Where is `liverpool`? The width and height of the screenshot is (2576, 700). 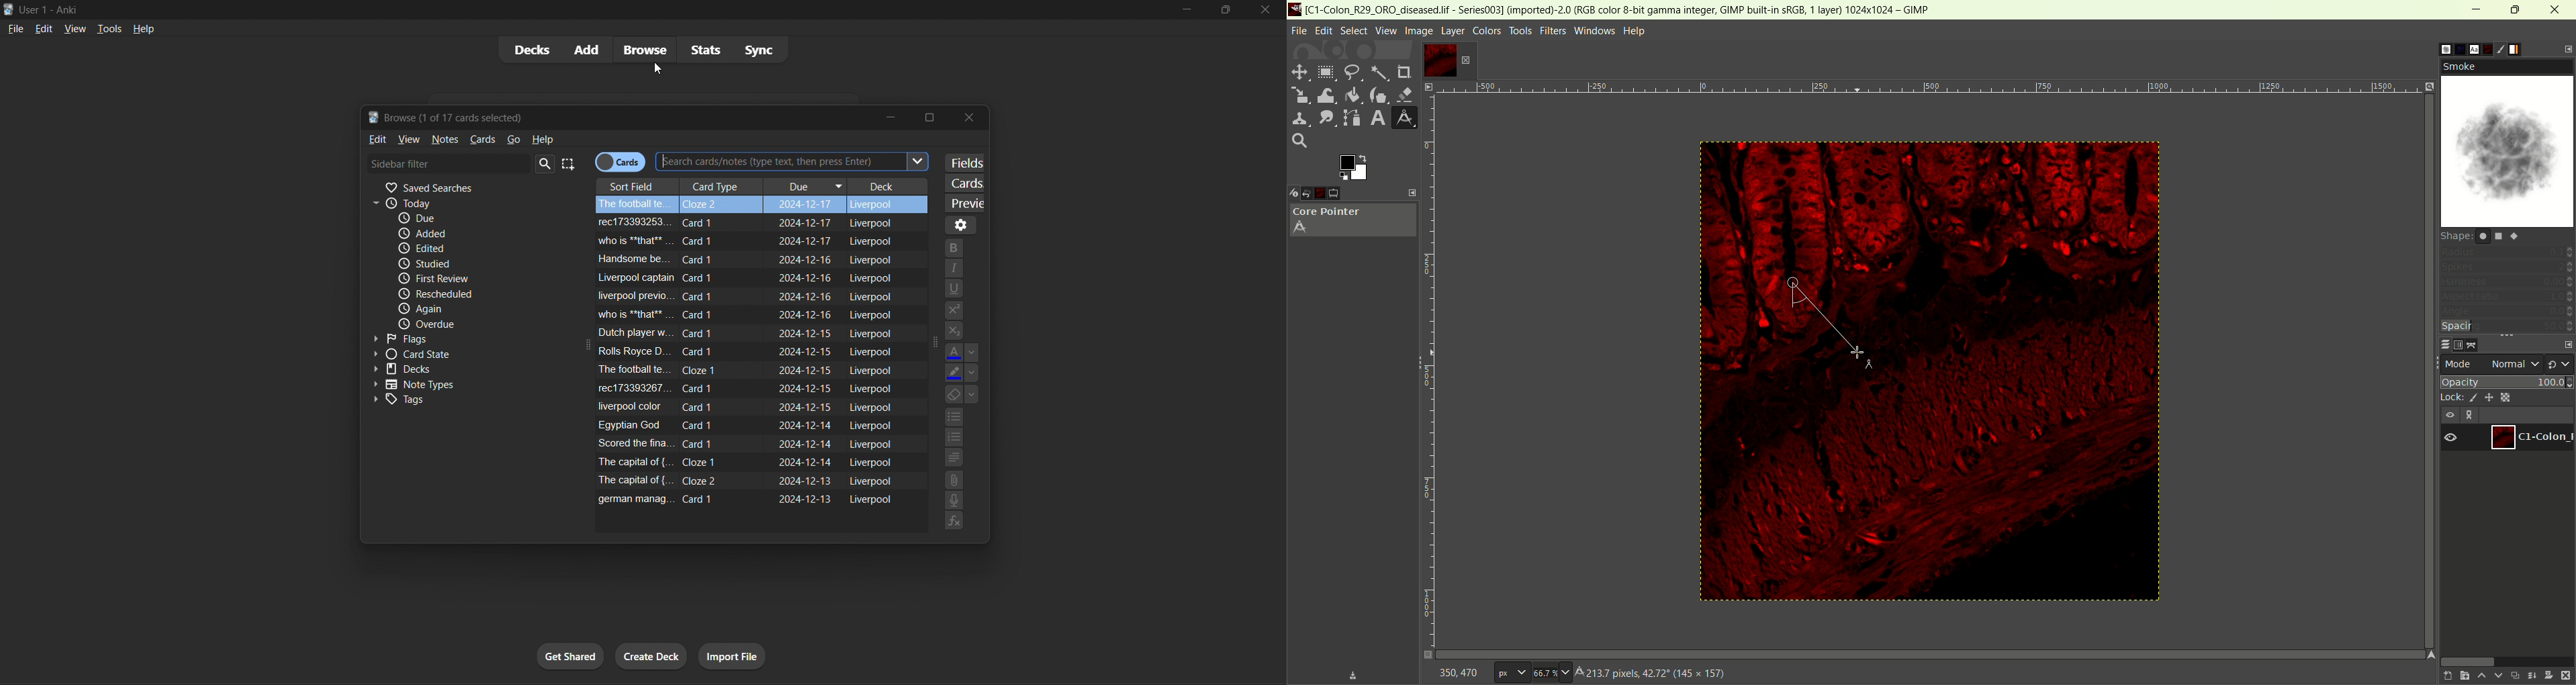 liverpool is located at coordinates (875, 406).